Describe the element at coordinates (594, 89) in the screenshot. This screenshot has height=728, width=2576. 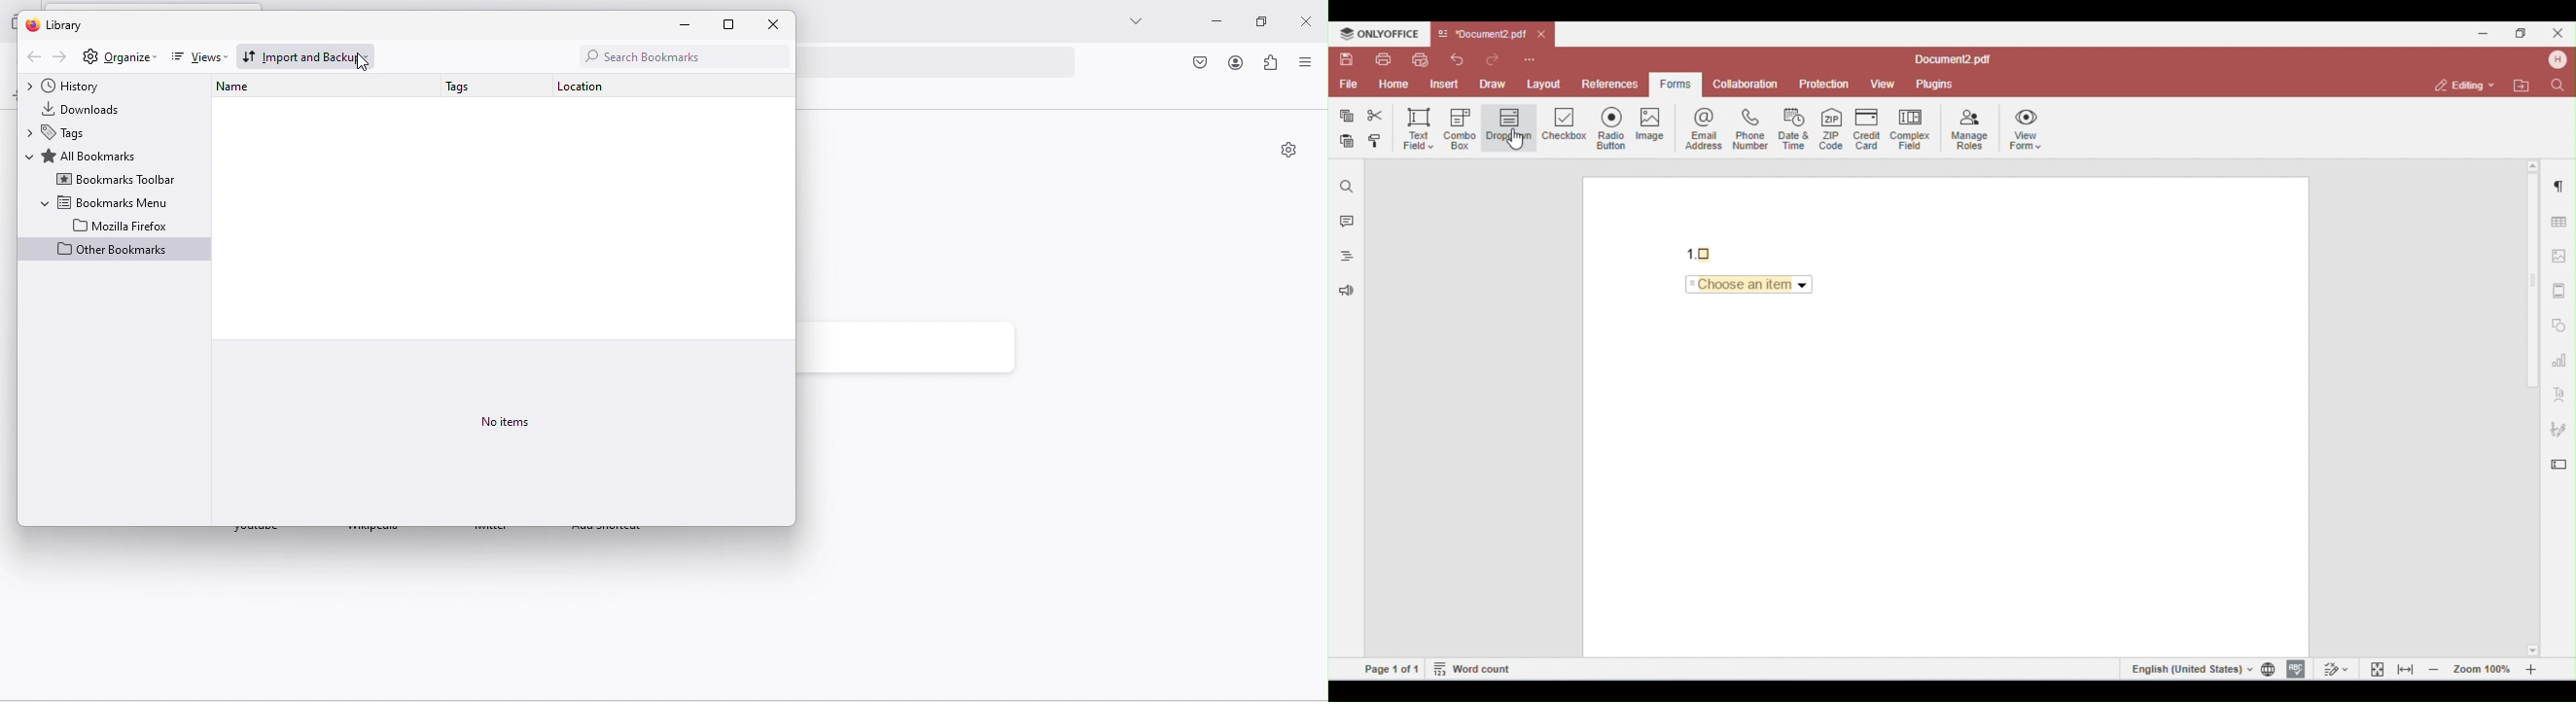
I see `location` at that location.